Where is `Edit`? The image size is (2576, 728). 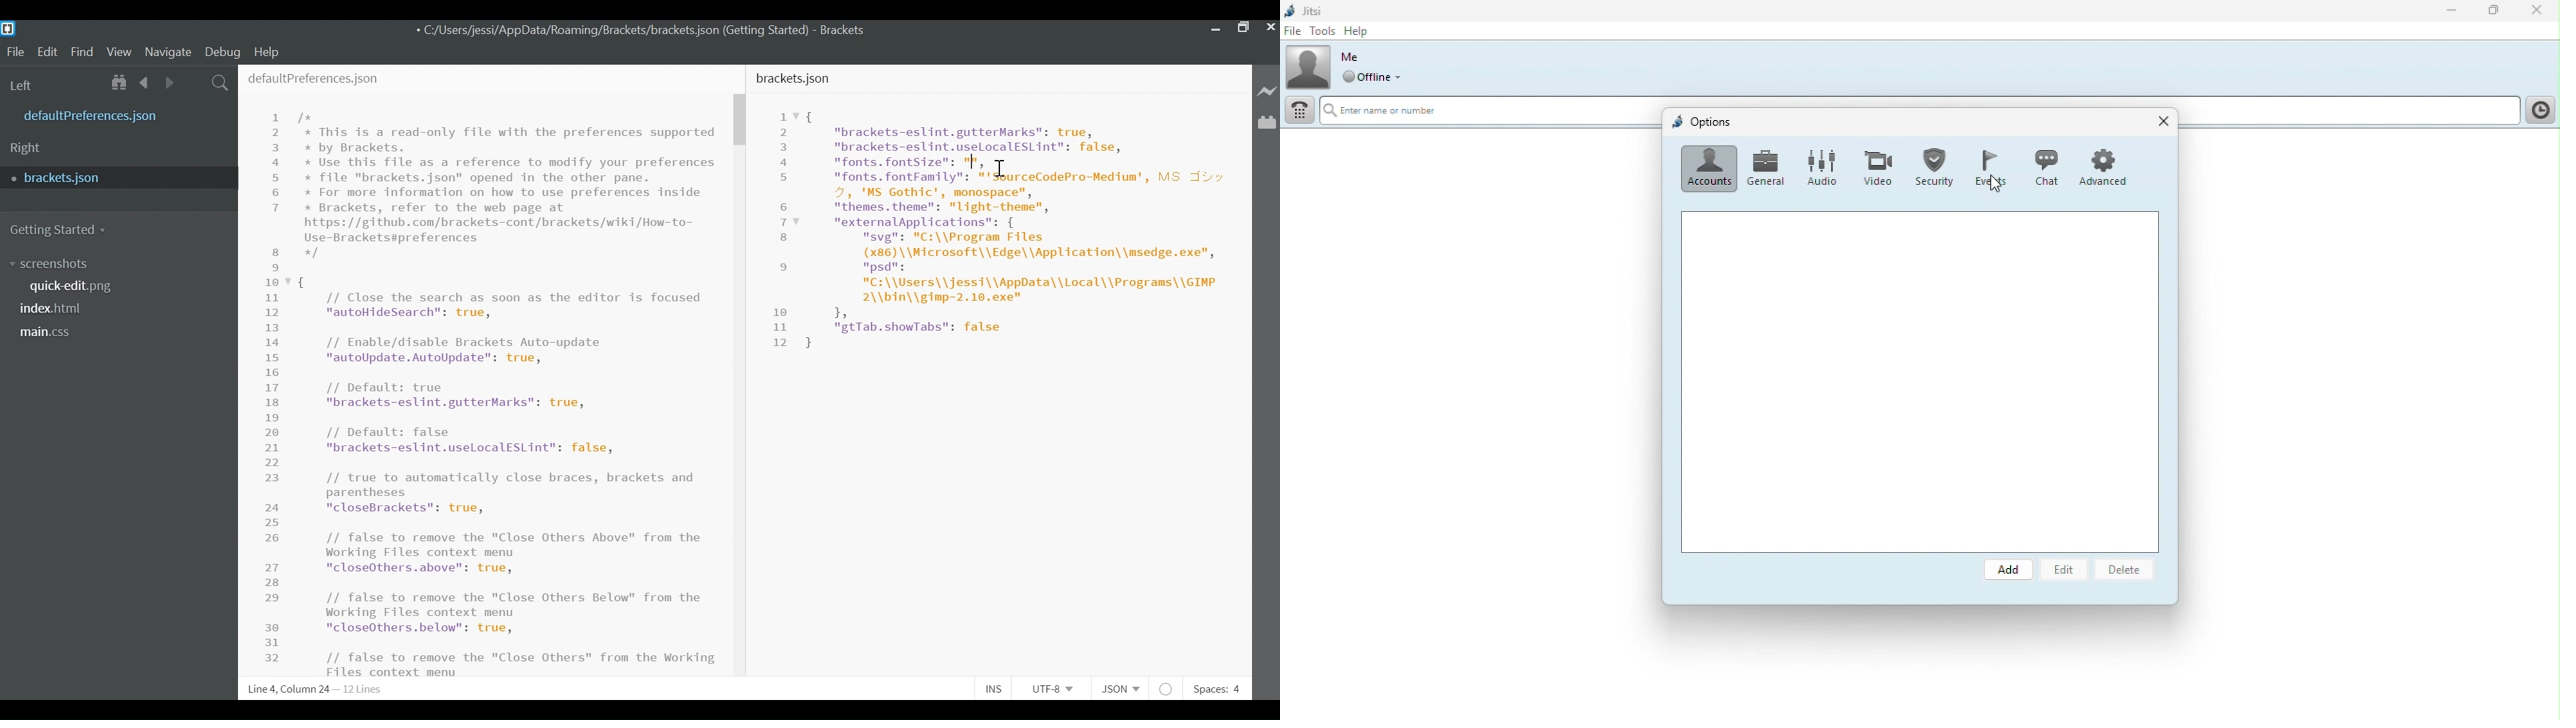
Edit is located at coordinates (49, 52).